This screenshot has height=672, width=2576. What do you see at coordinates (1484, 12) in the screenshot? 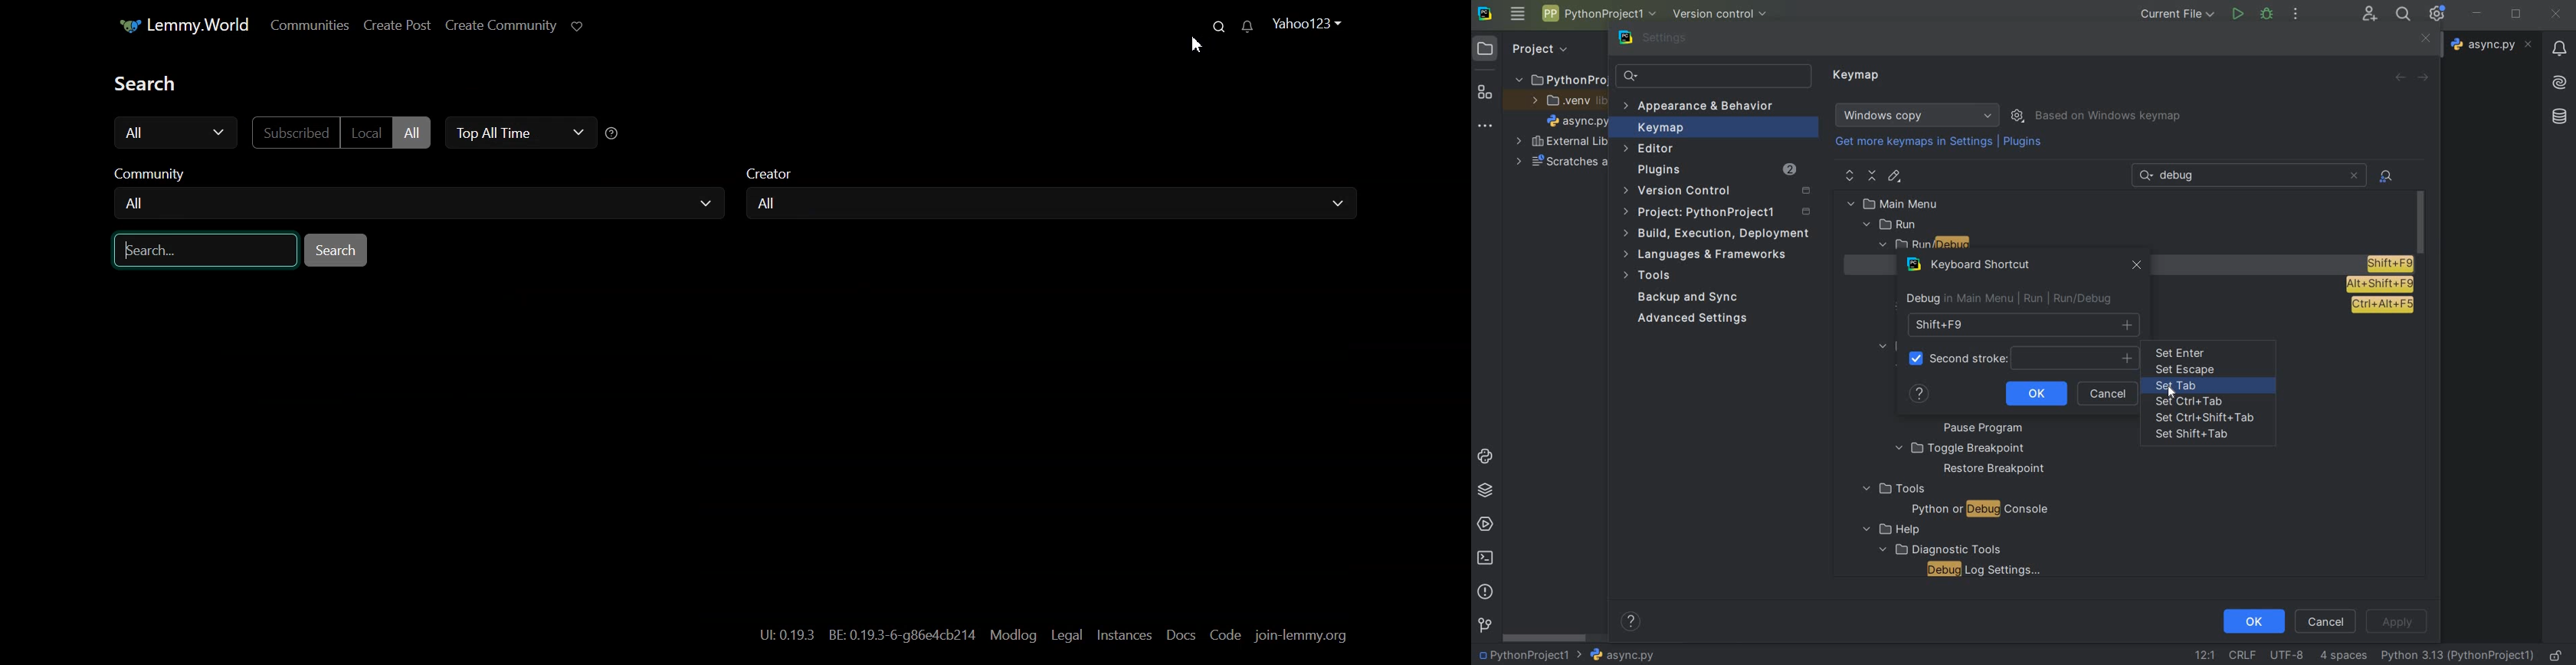
I see `system logo` at bounding box center [1484, 12].